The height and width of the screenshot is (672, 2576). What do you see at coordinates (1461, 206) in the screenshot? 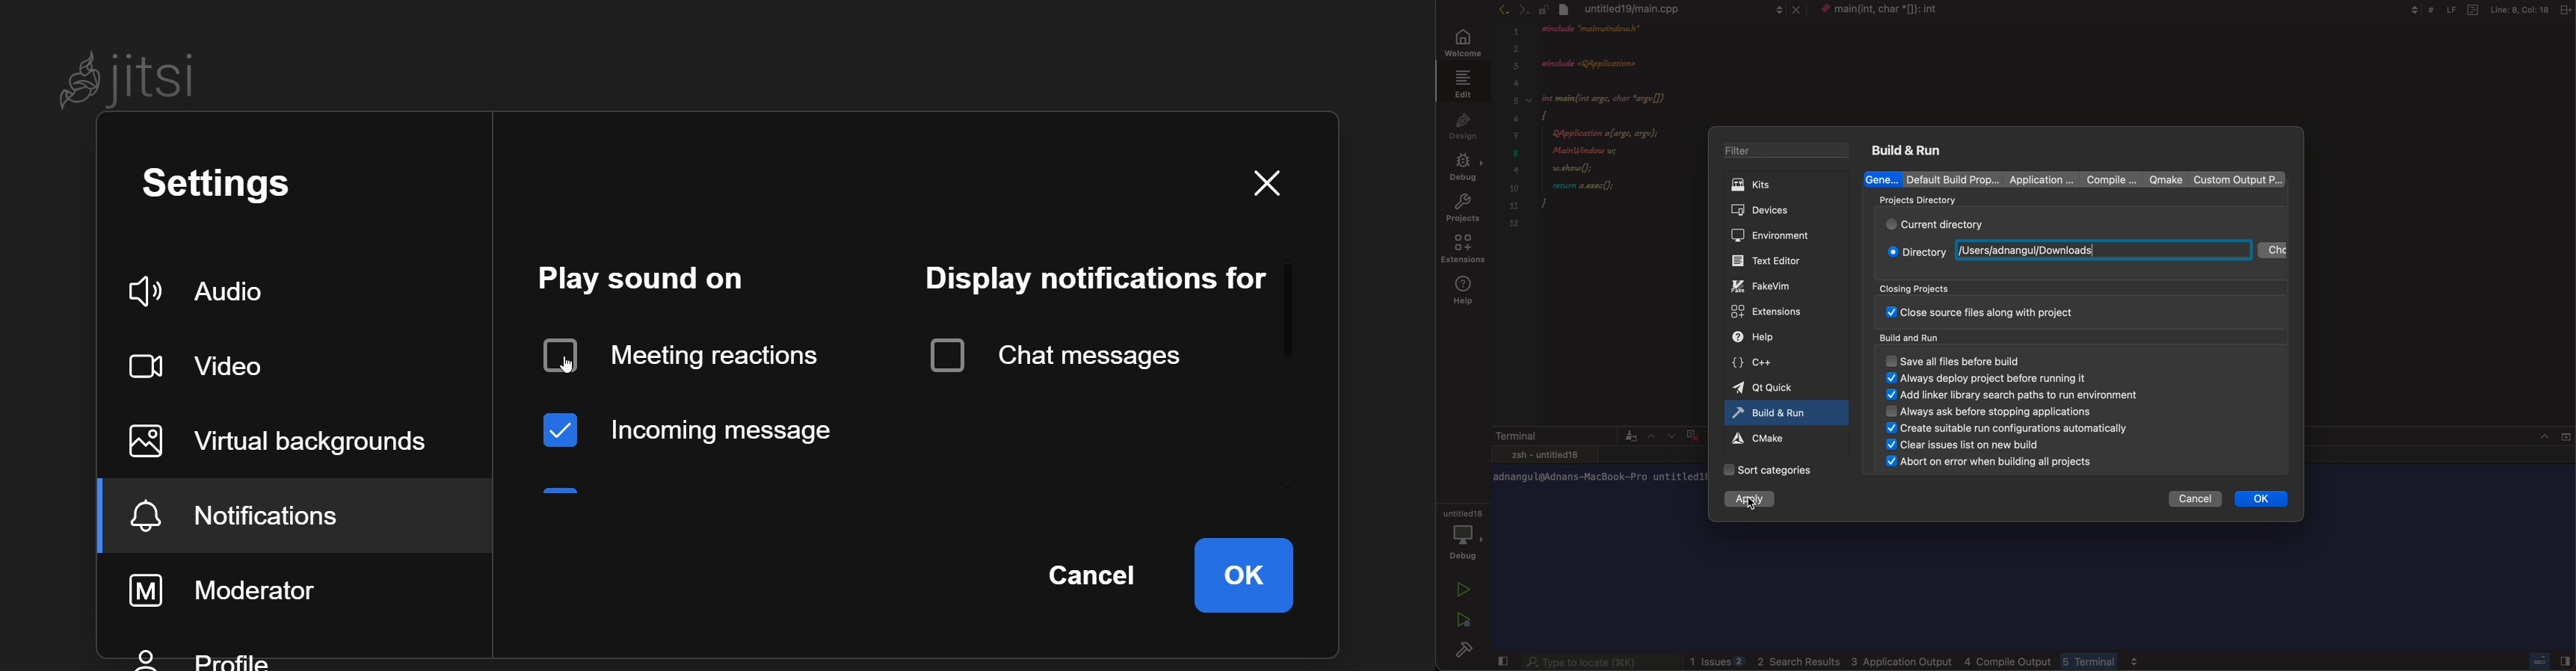
I see `projects` at bounding box center [1461, 206].